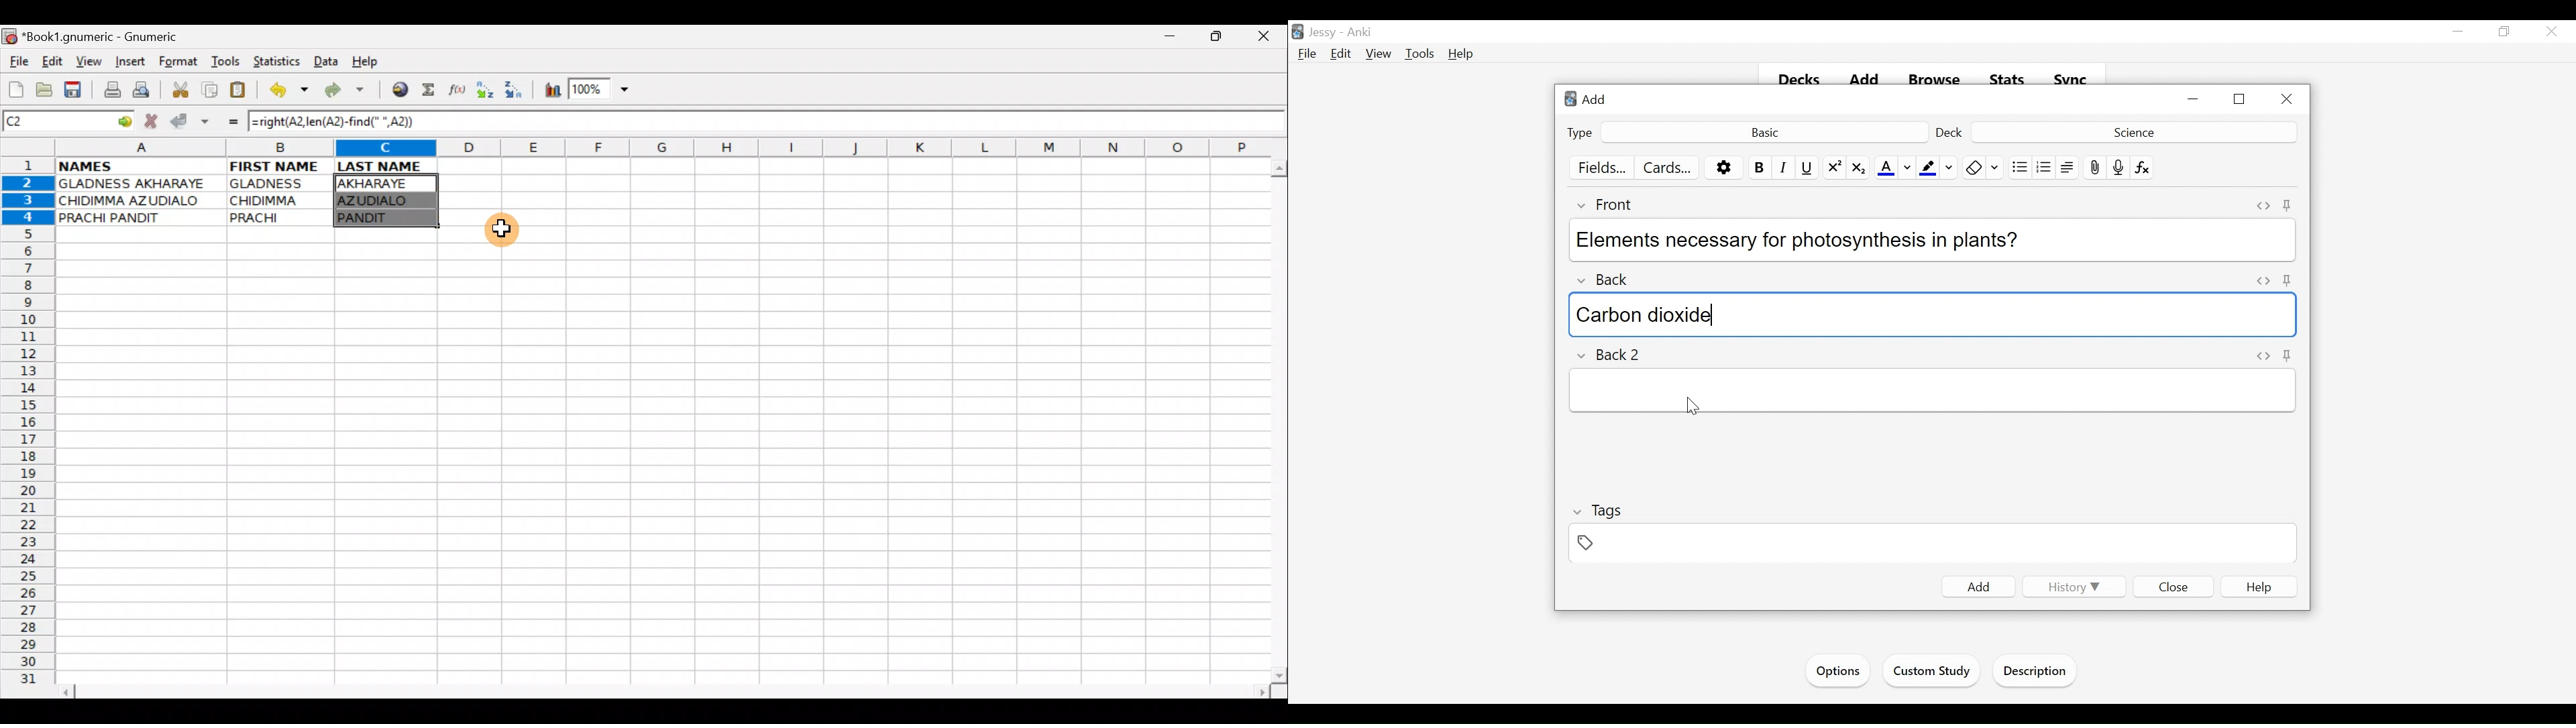  What do you see at coordinates (180, 88) in the screenshot?
I see `Cut selection` at bounding box center [180, 88].